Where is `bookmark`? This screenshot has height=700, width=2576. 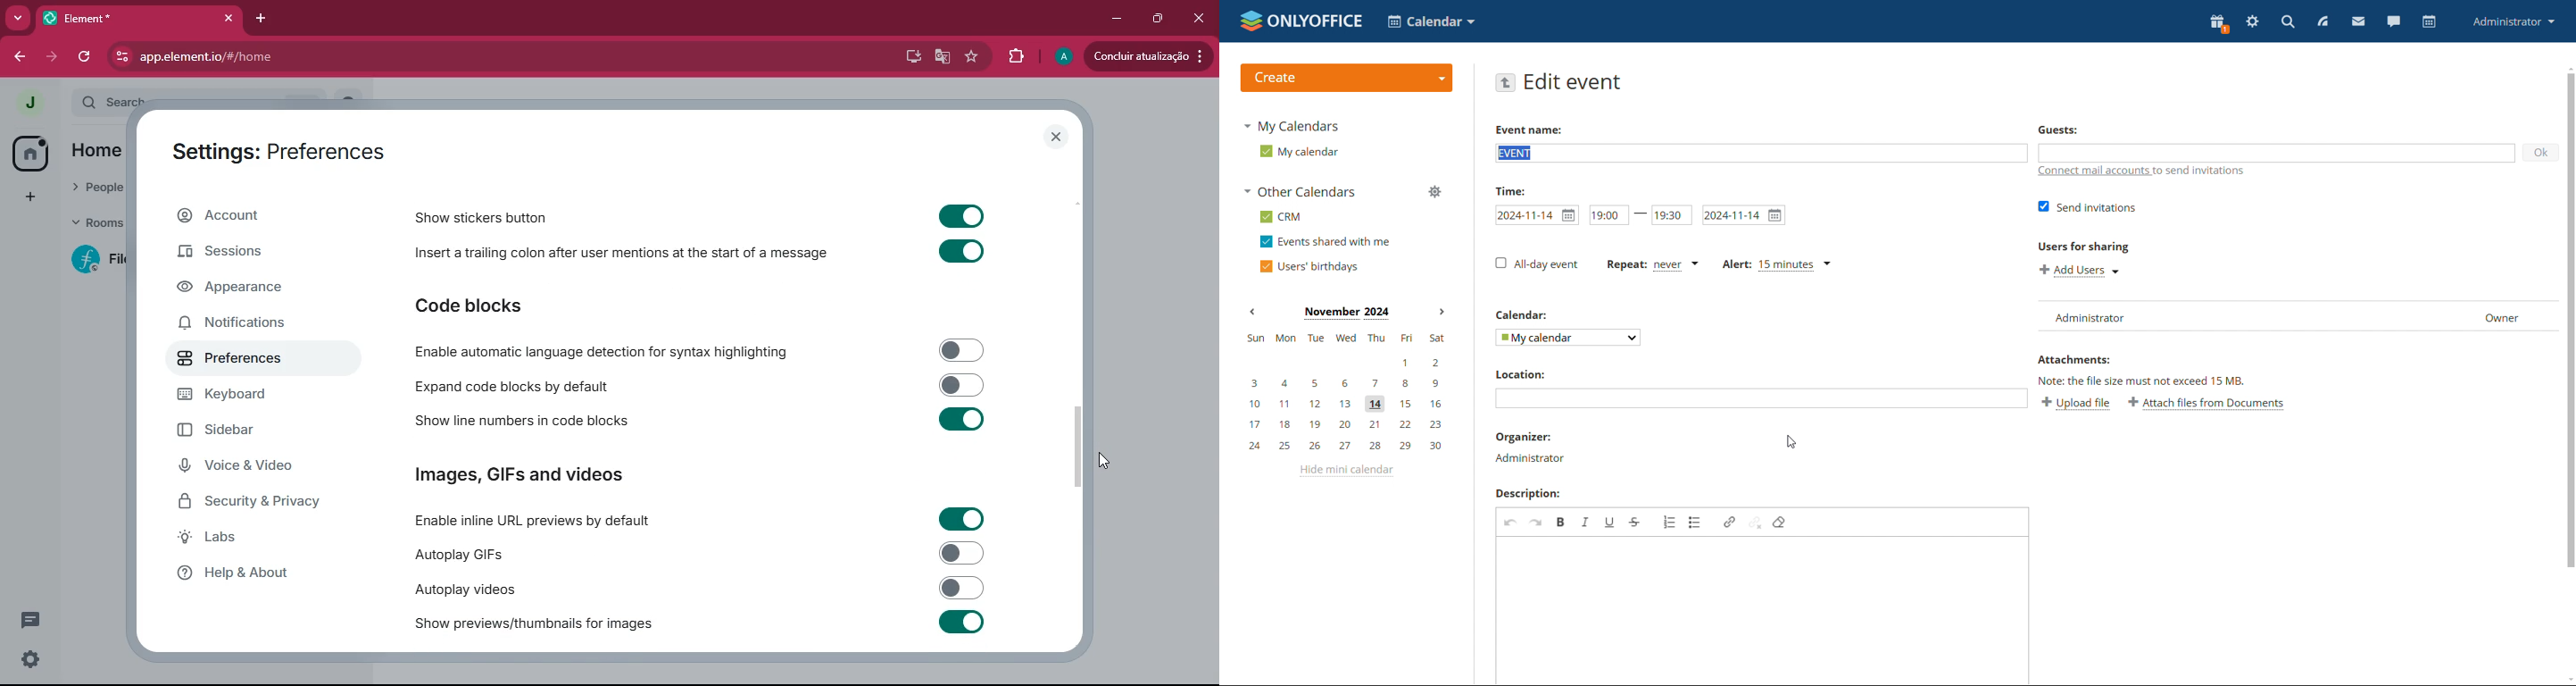 bookmark is located at coordinates (972, 58).